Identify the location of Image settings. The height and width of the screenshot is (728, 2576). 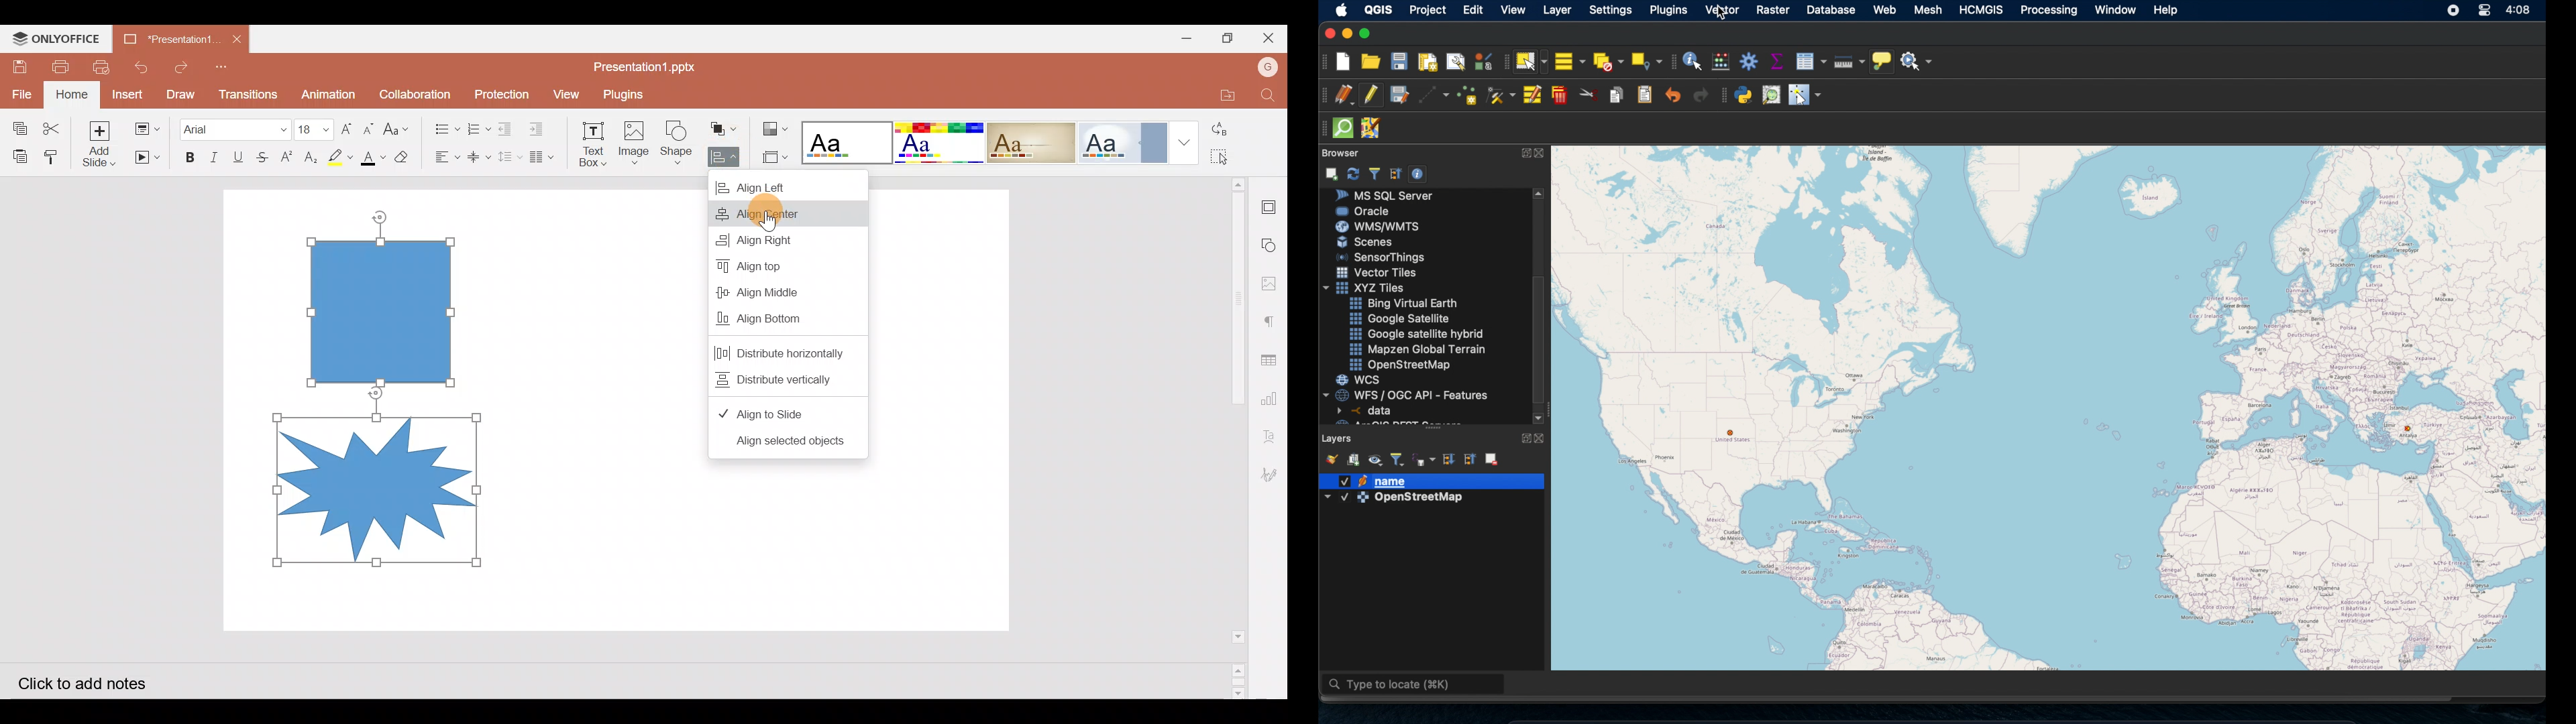
(1273, 280).